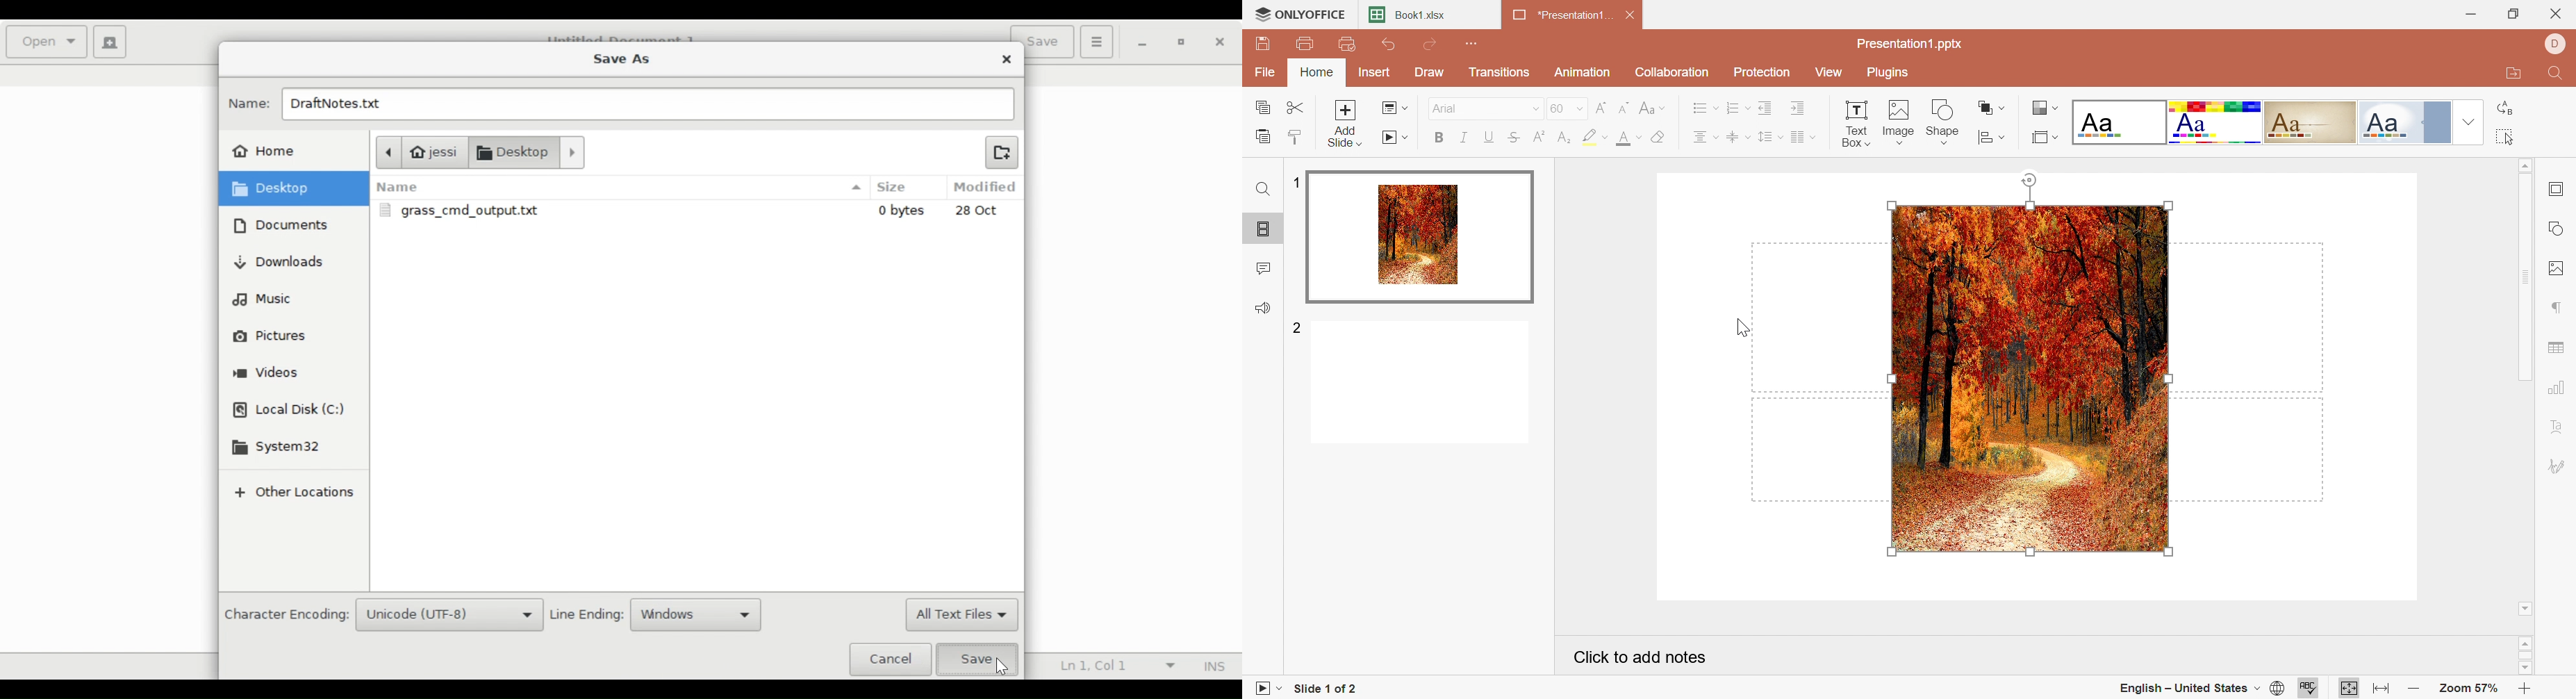  I want to click on Slide 1 of 2, so click(1321, 689).